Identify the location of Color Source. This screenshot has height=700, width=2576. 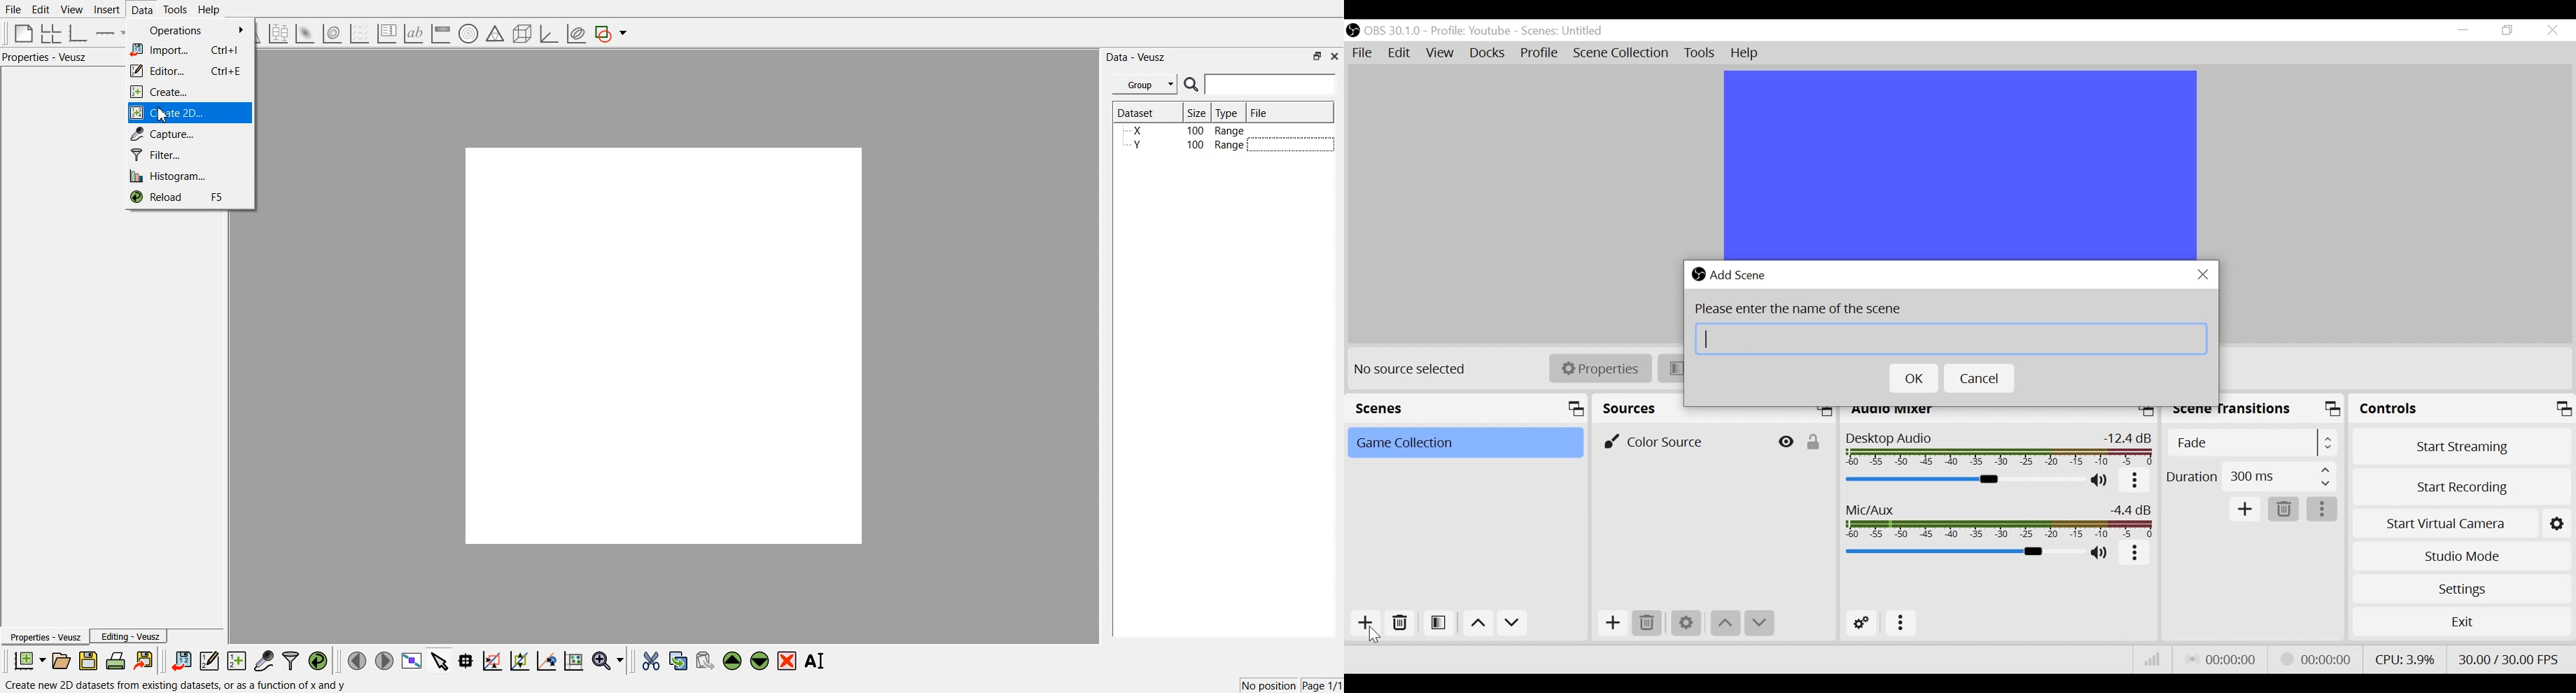
(1684, 441).